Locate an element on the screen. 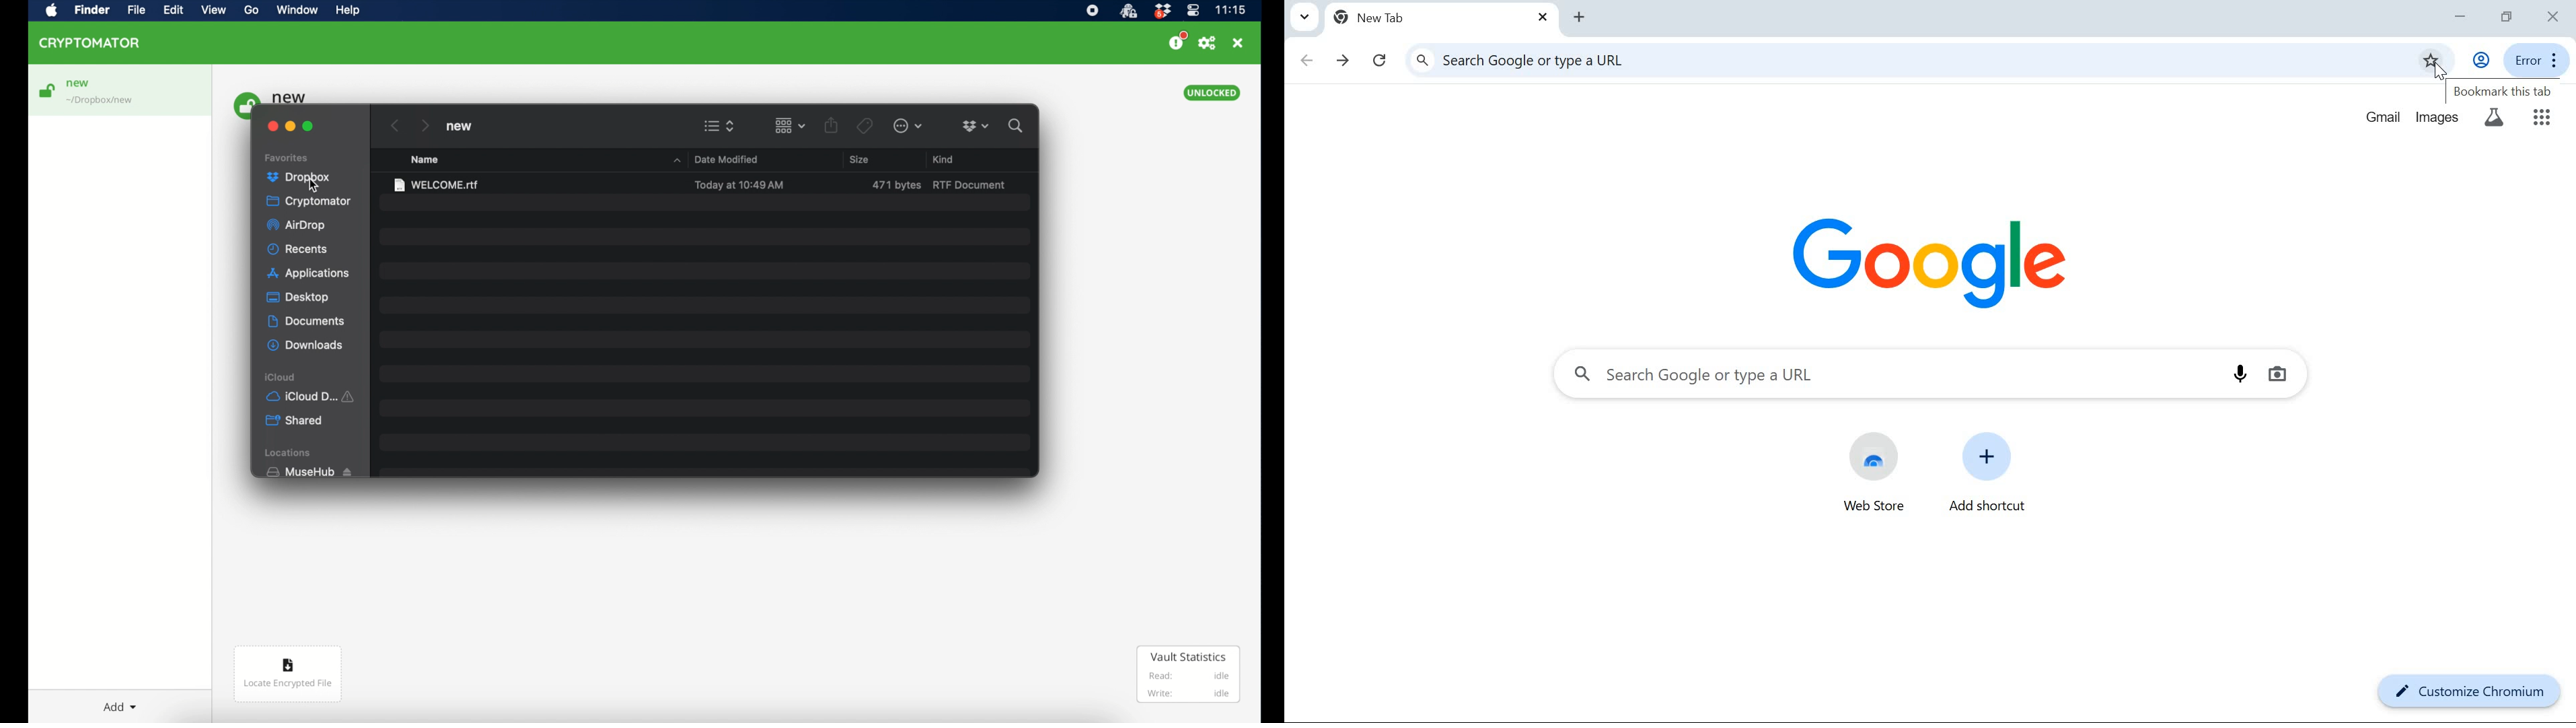 The height and width of the screenshot is (728, 2576). view options is located at coordinates (720, 126).